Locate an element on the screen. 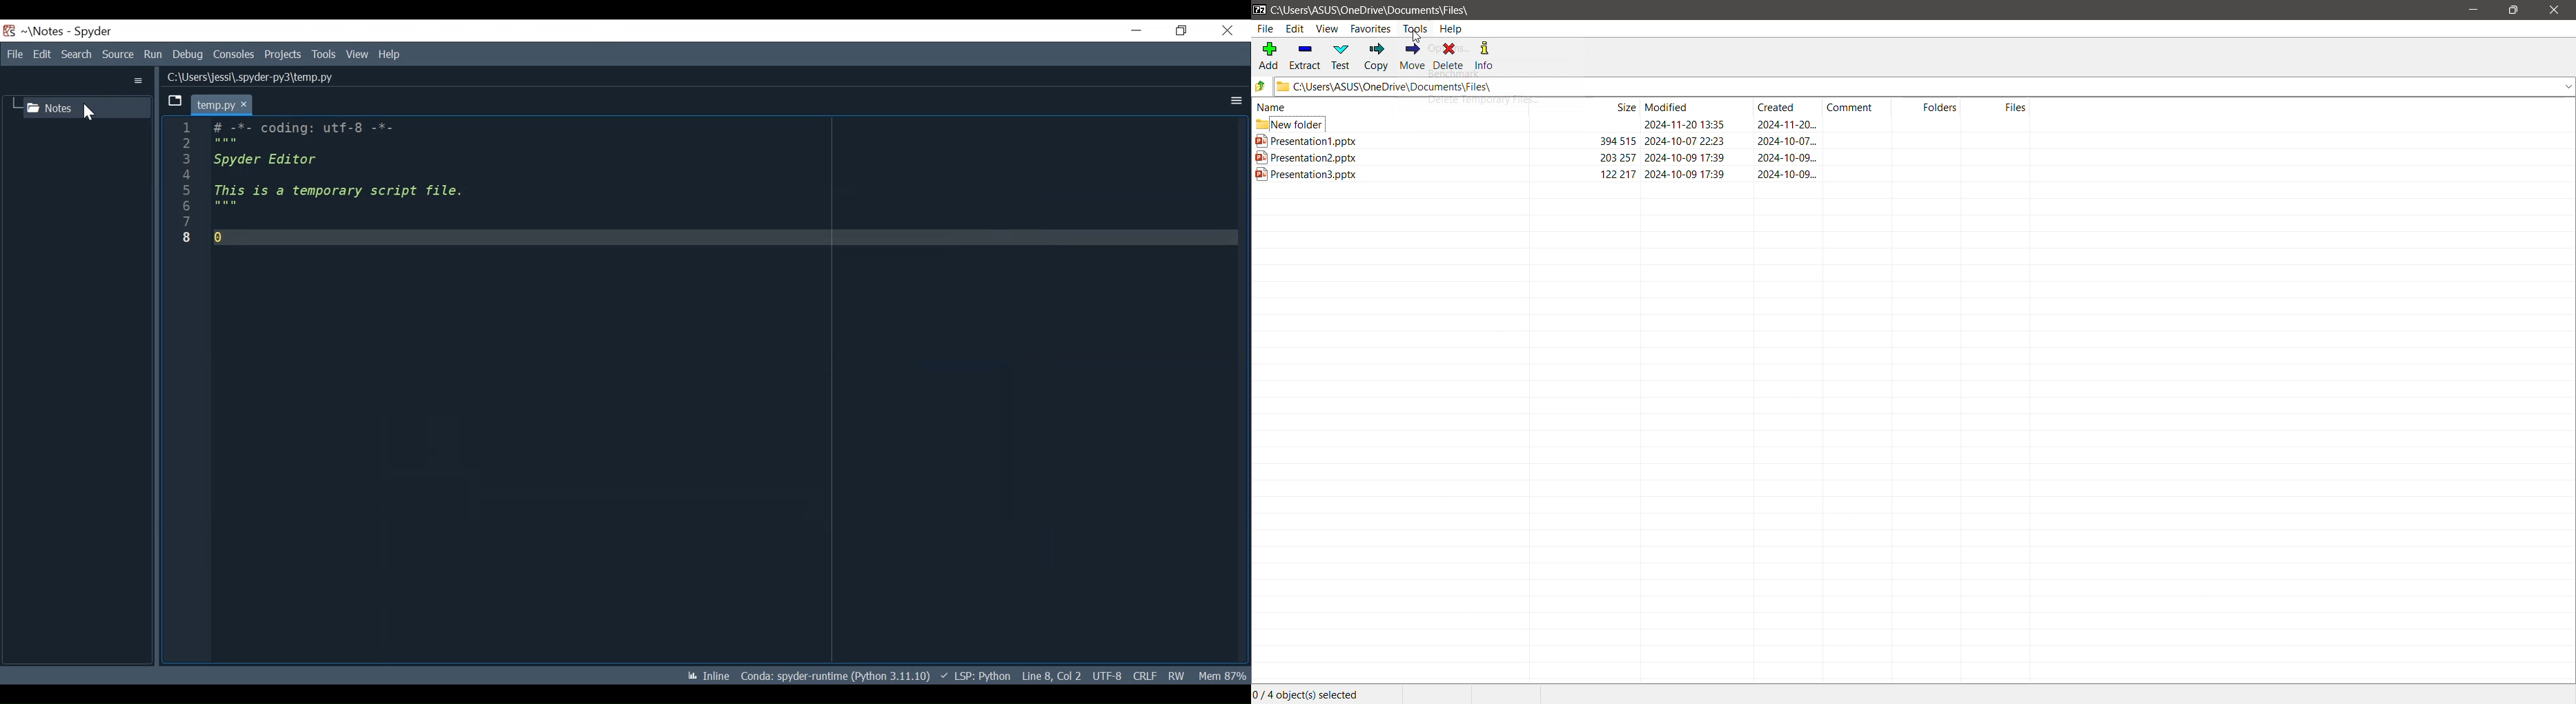  # -%*- coding: utt-8 -*-

Spyder Editor

This is a temporary script file.
0 is located at coordinates (358, 188).